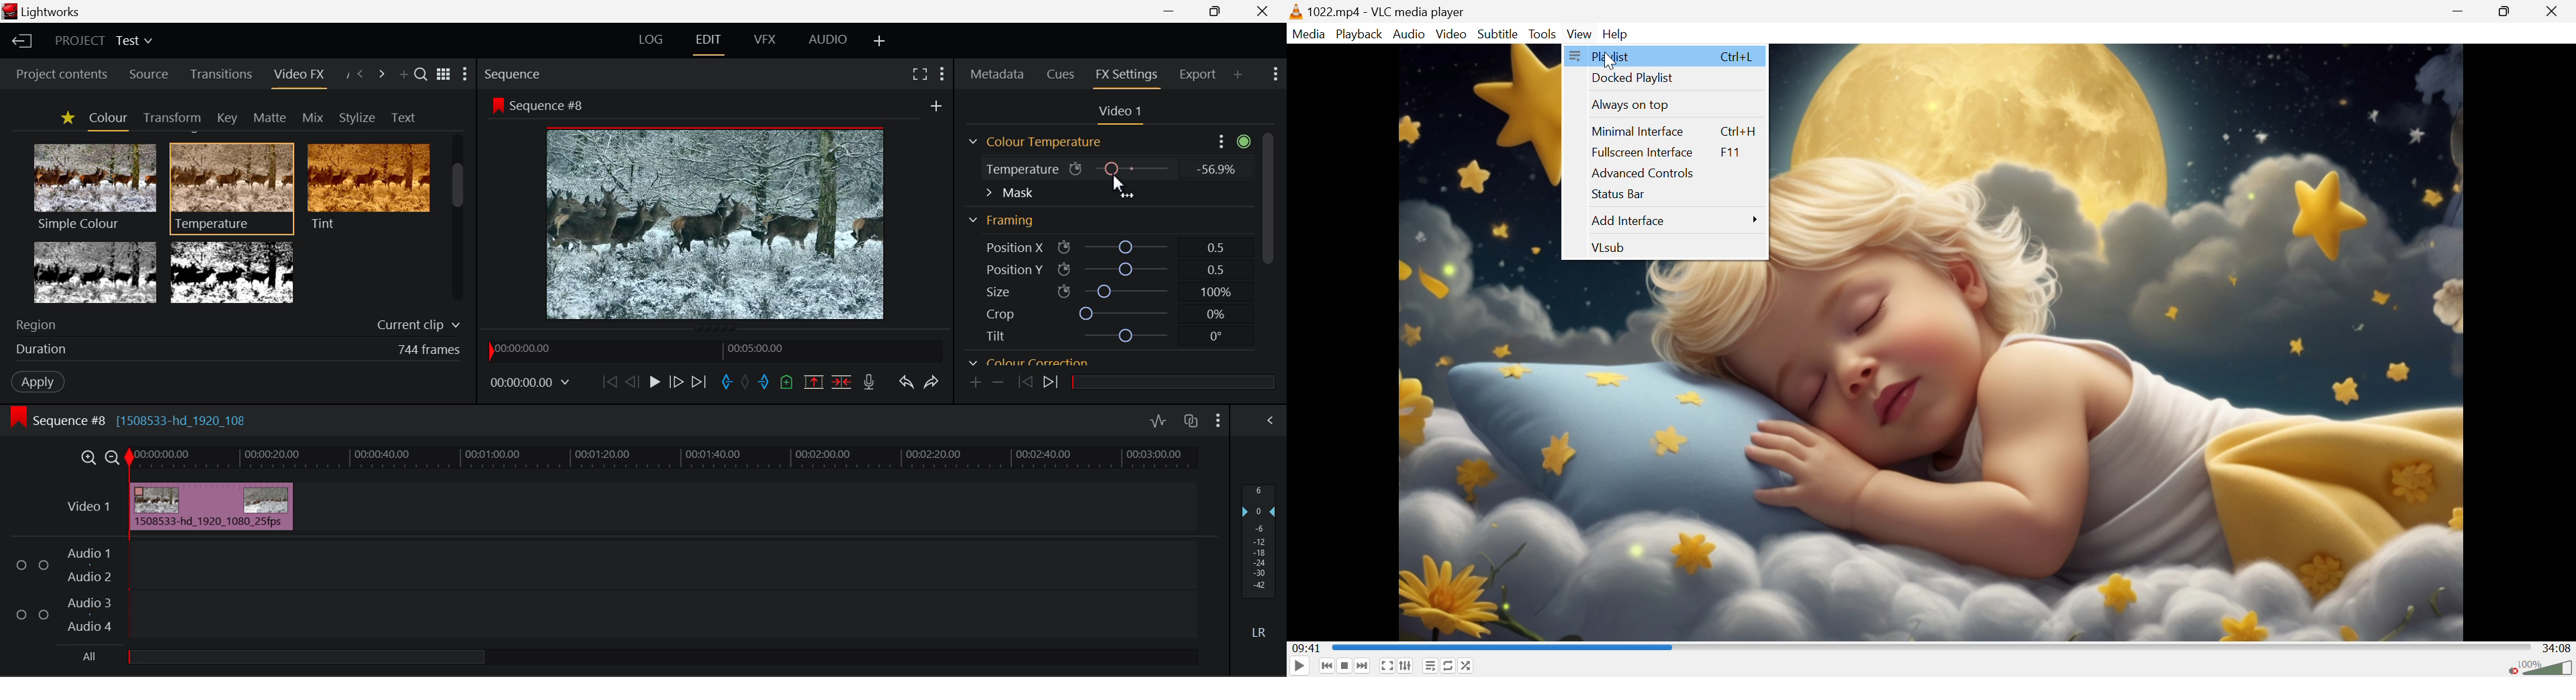 Image resolution: width=2576 pixels, height=700 pixels. What do you see at coordinates (1410, 34) in the screenshot?
I see `Audio` at bounding box center [1410, 34].